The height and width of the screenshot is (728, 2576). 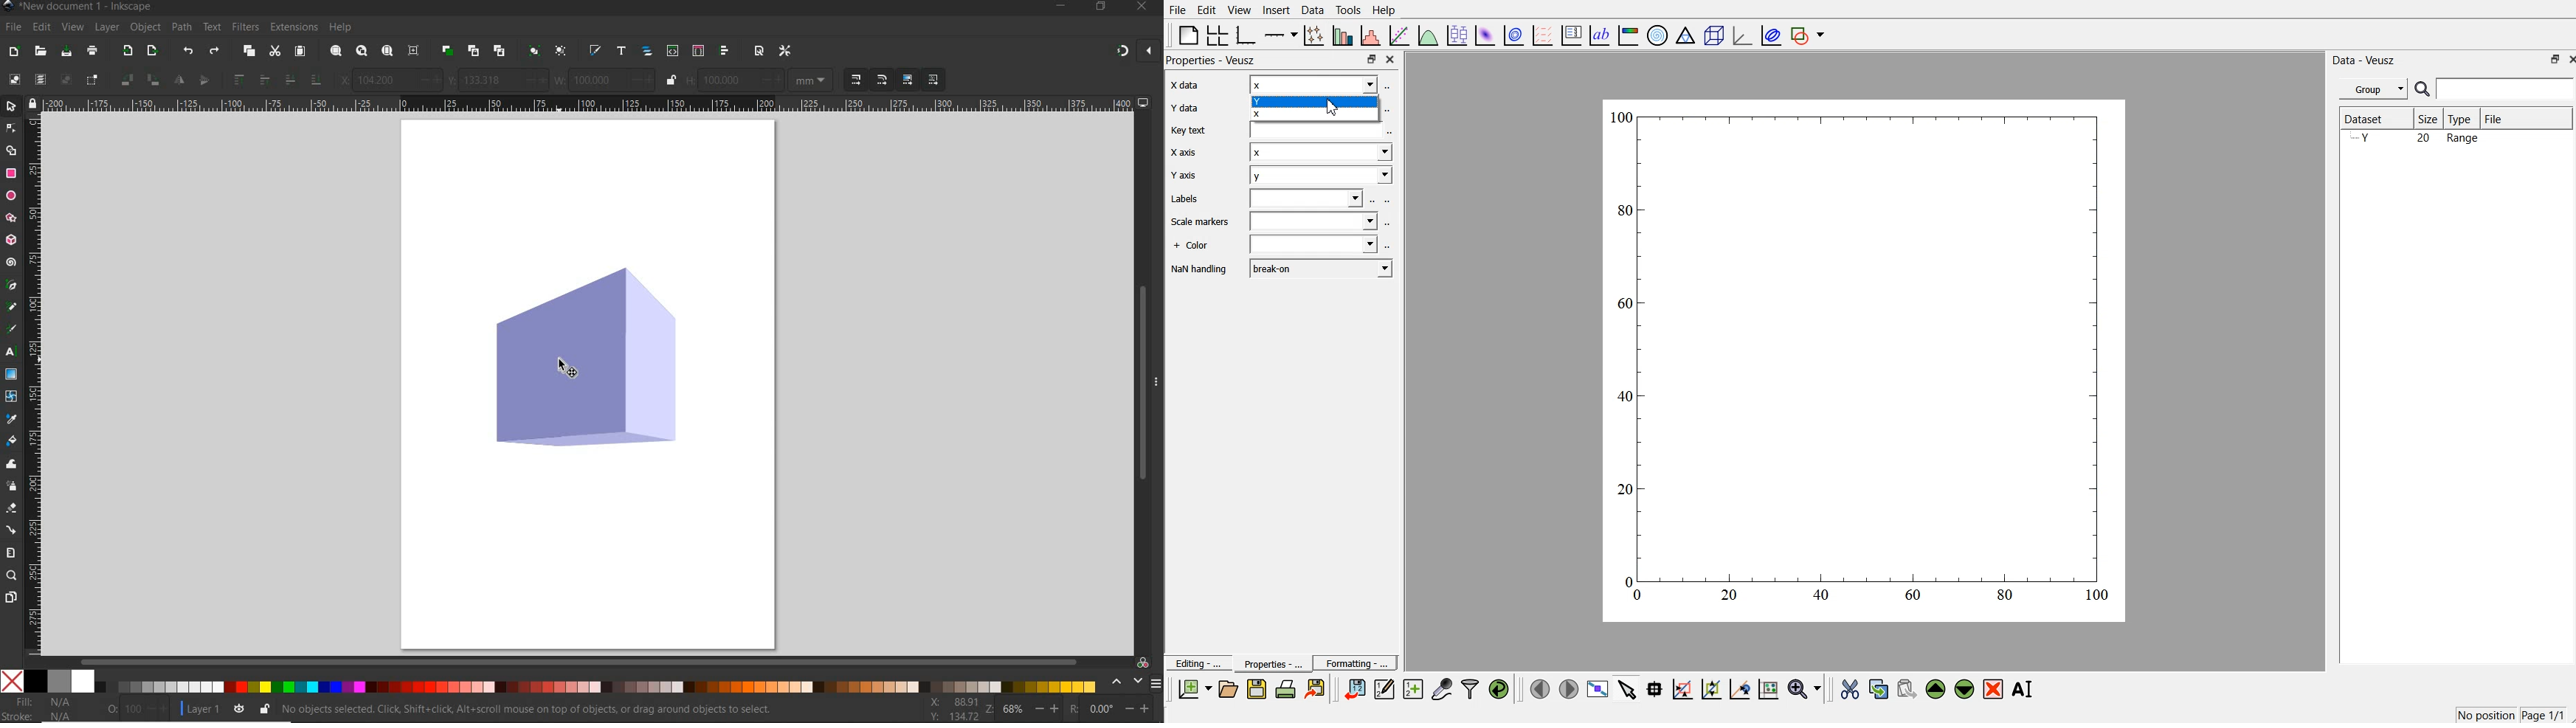 I want to click on HELP, so click(x=341, y=26).